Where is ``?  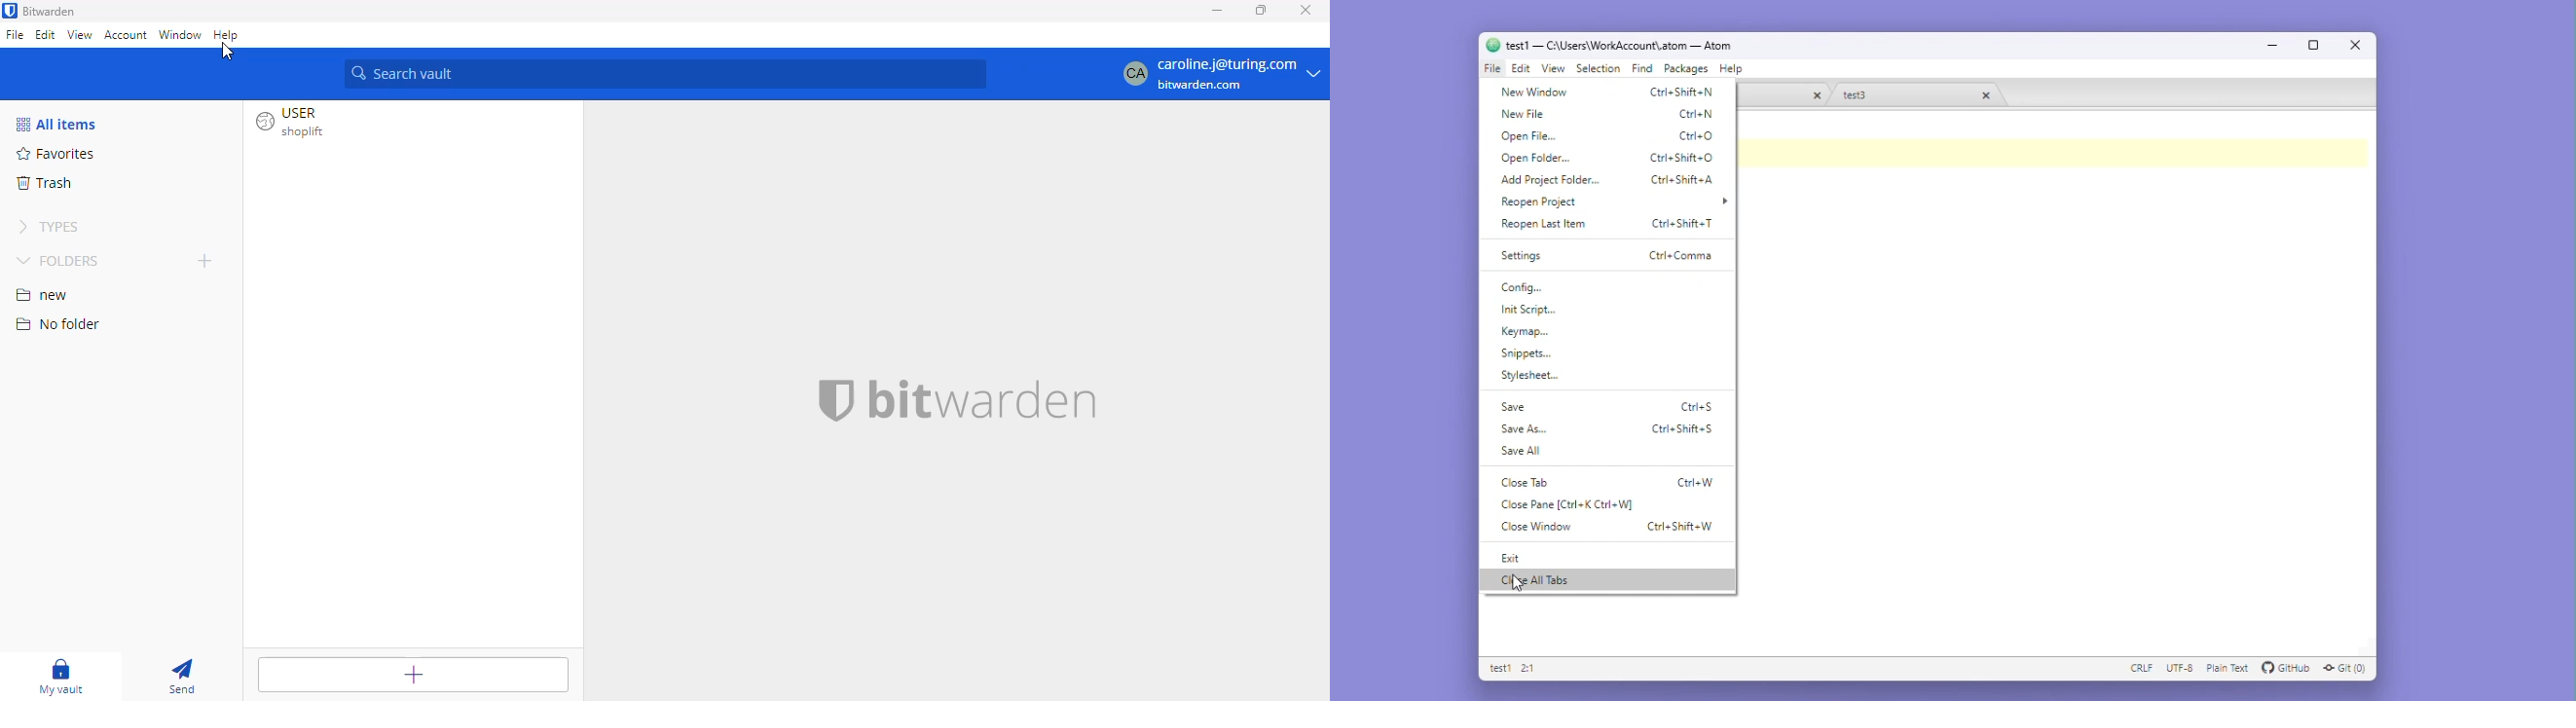
 is located at coordinates (1527, 378).